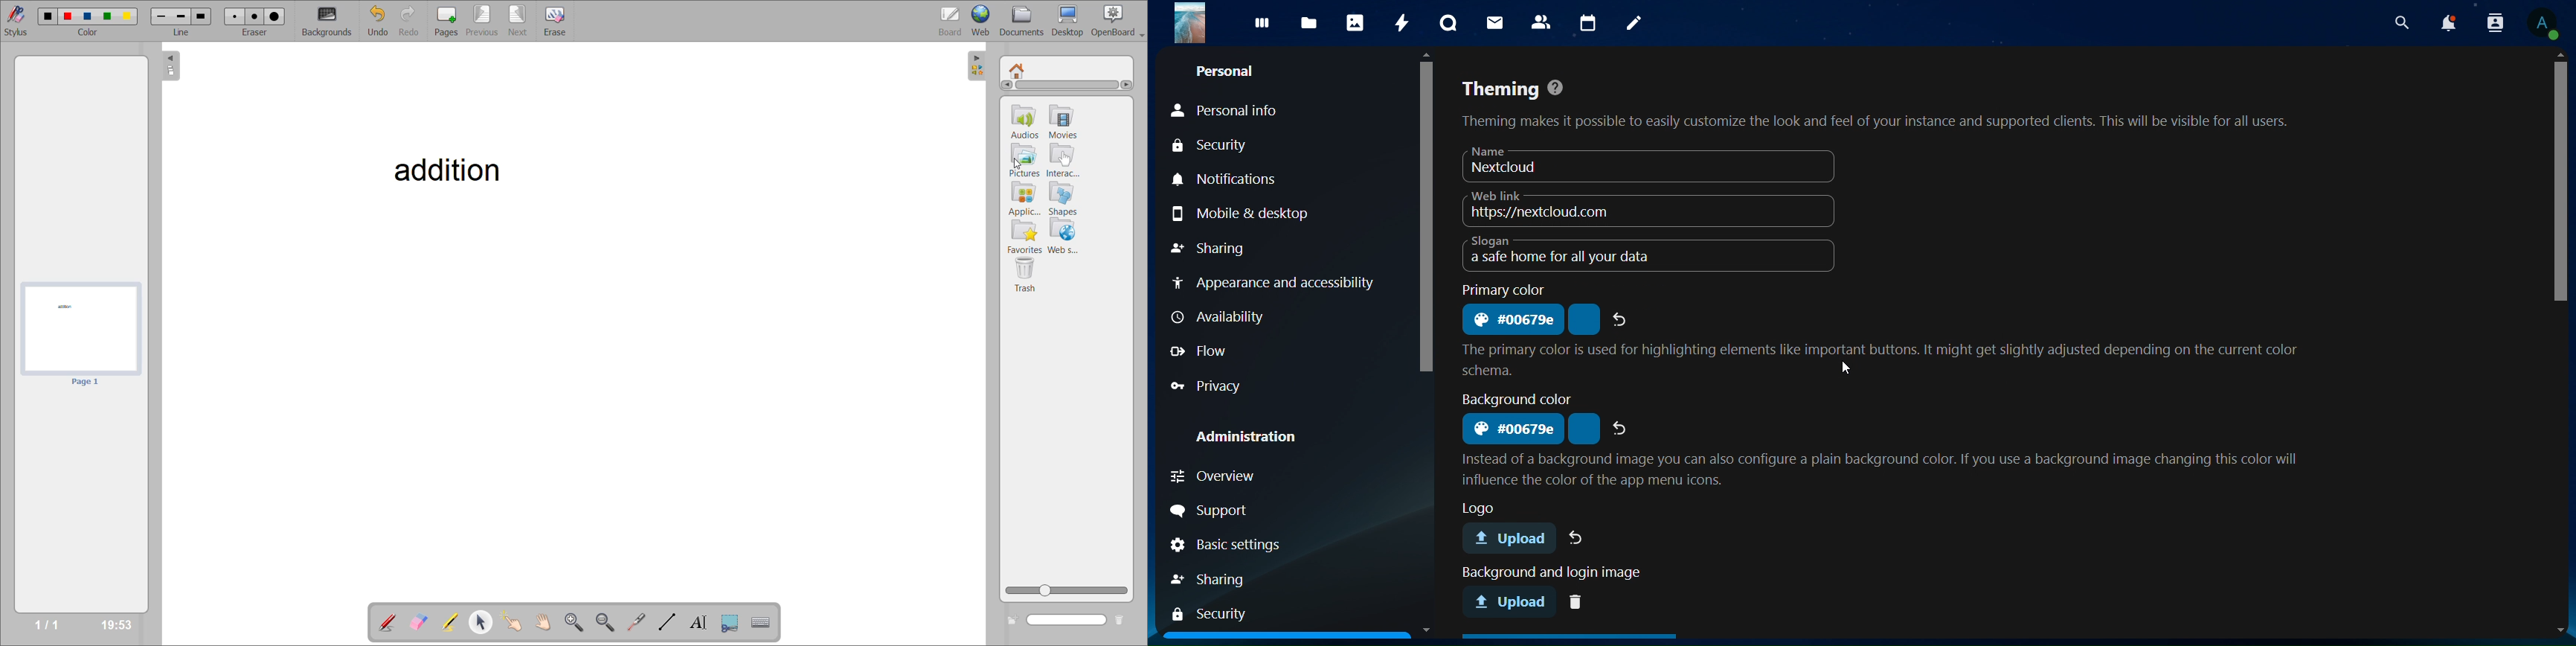 The image size is (2576, 672). I want to click on text, so click(1515, 399).